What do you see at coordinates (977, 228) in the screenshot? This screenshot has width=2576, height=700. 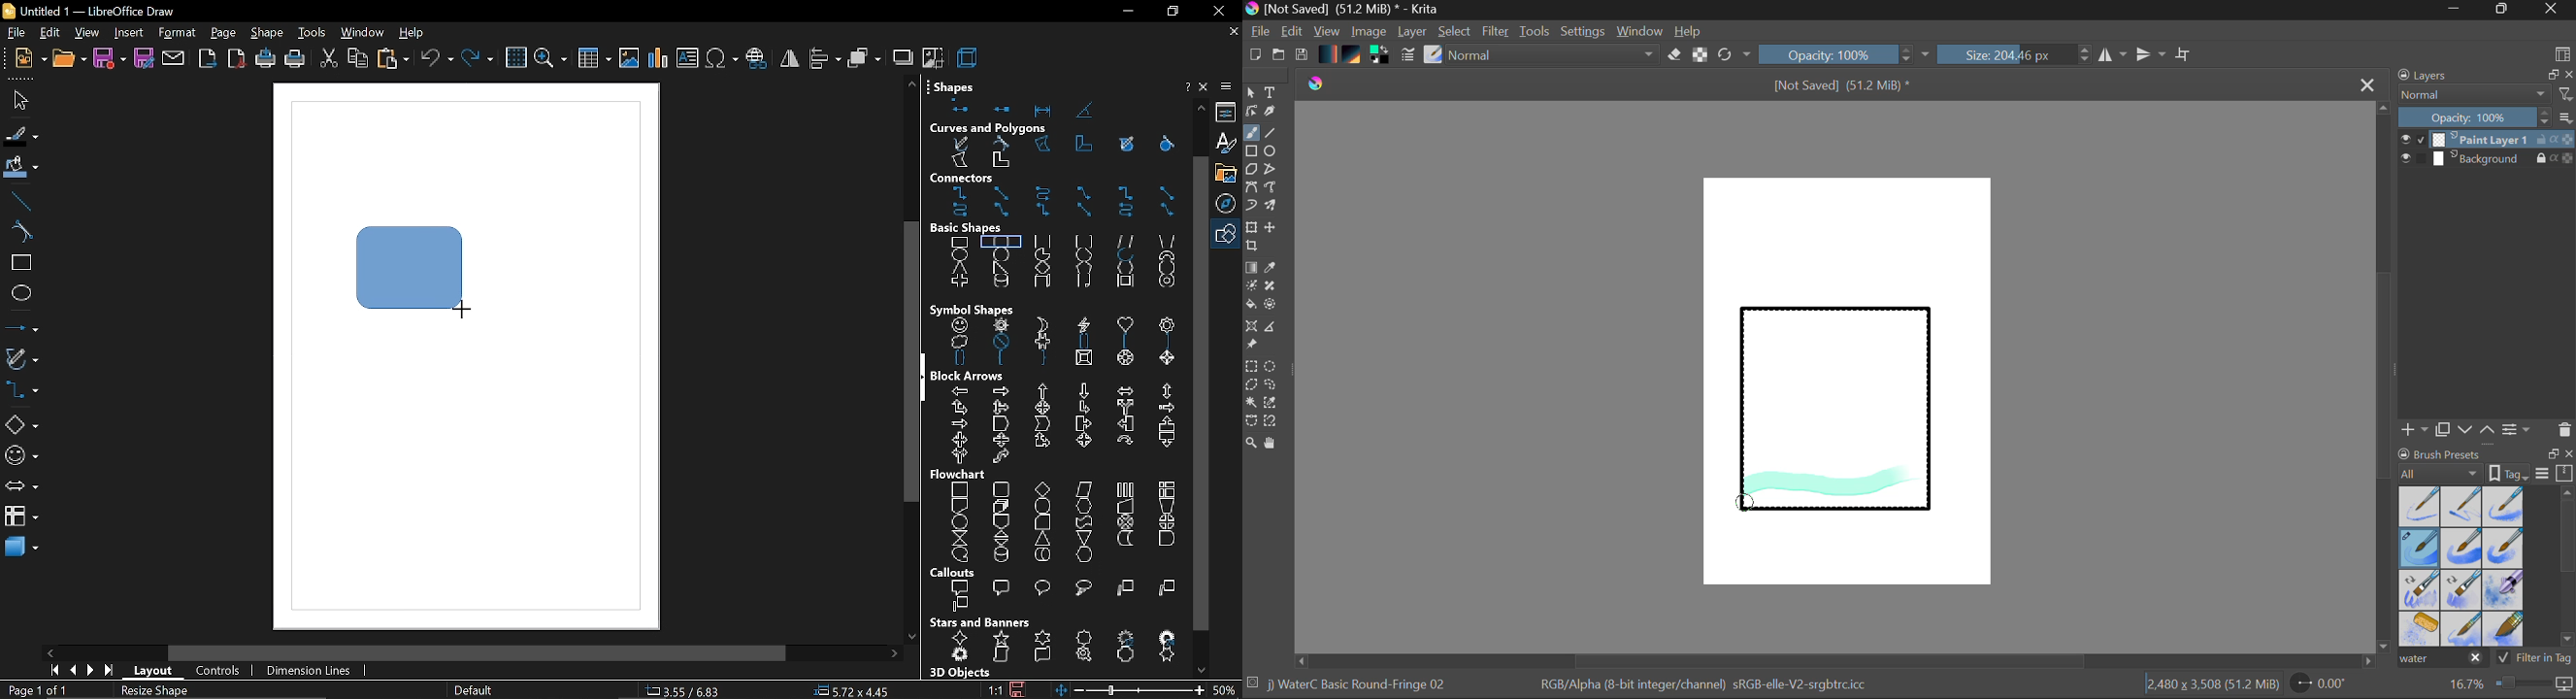 I see `basic shapes` at bounding box center [977, 228].